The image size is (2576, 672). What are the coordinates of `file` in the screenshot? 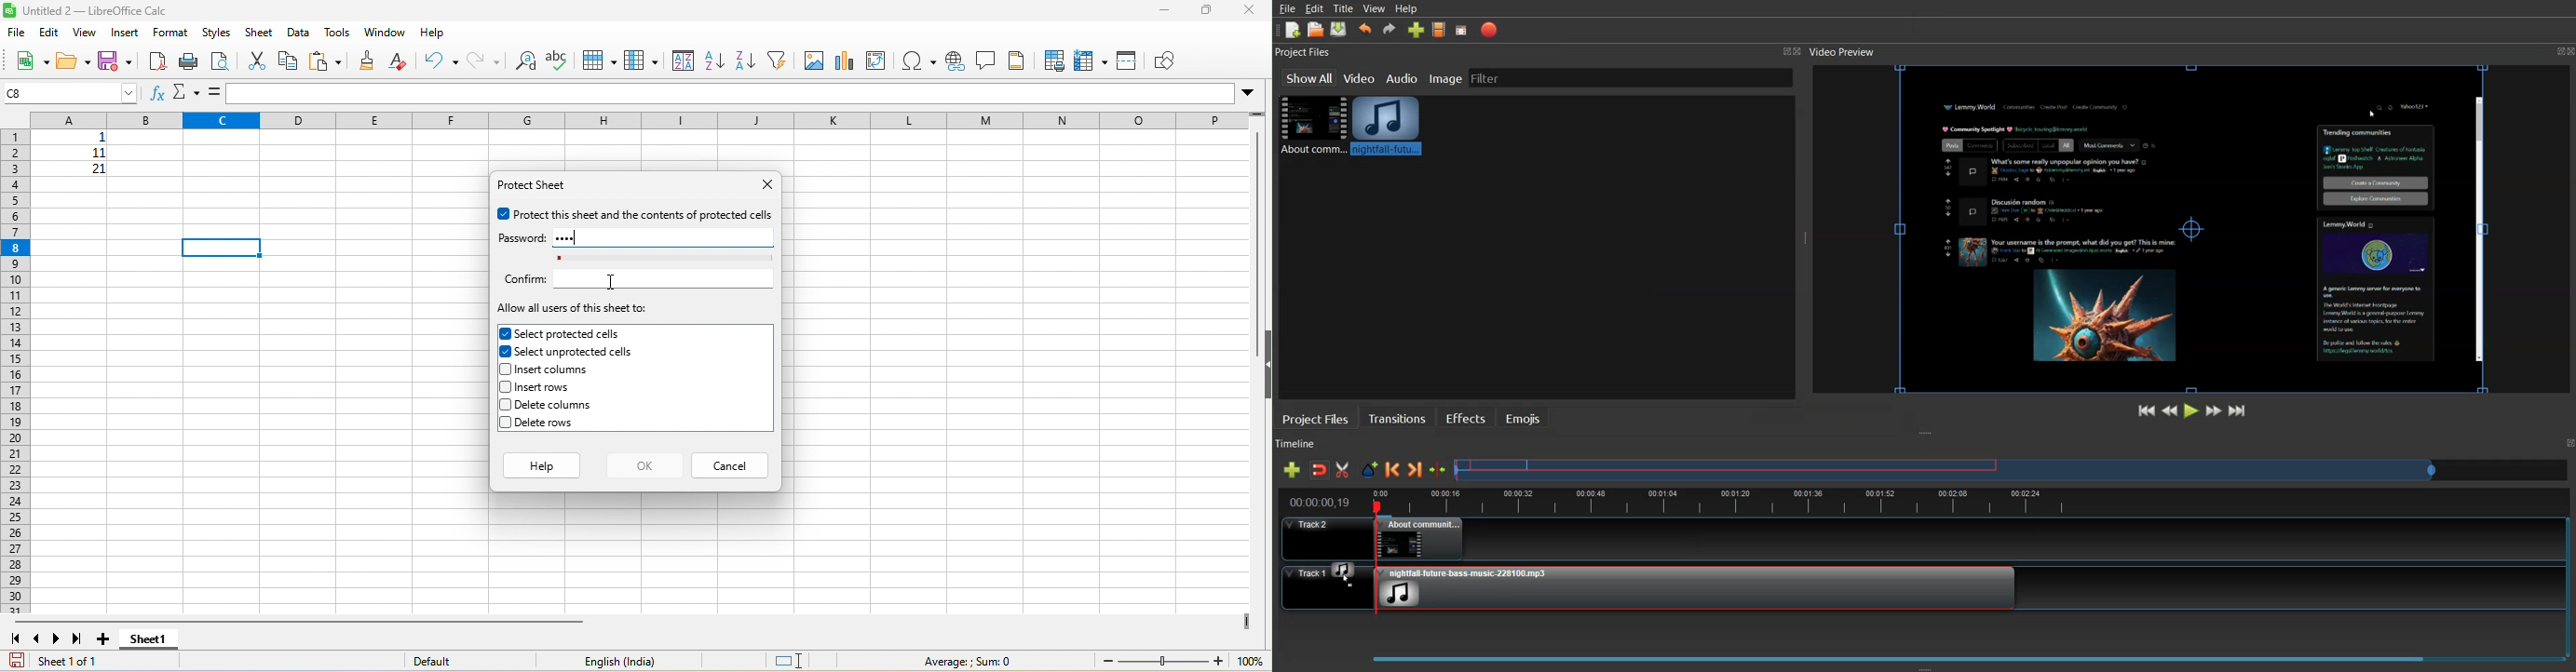 It's located at (15, 34).